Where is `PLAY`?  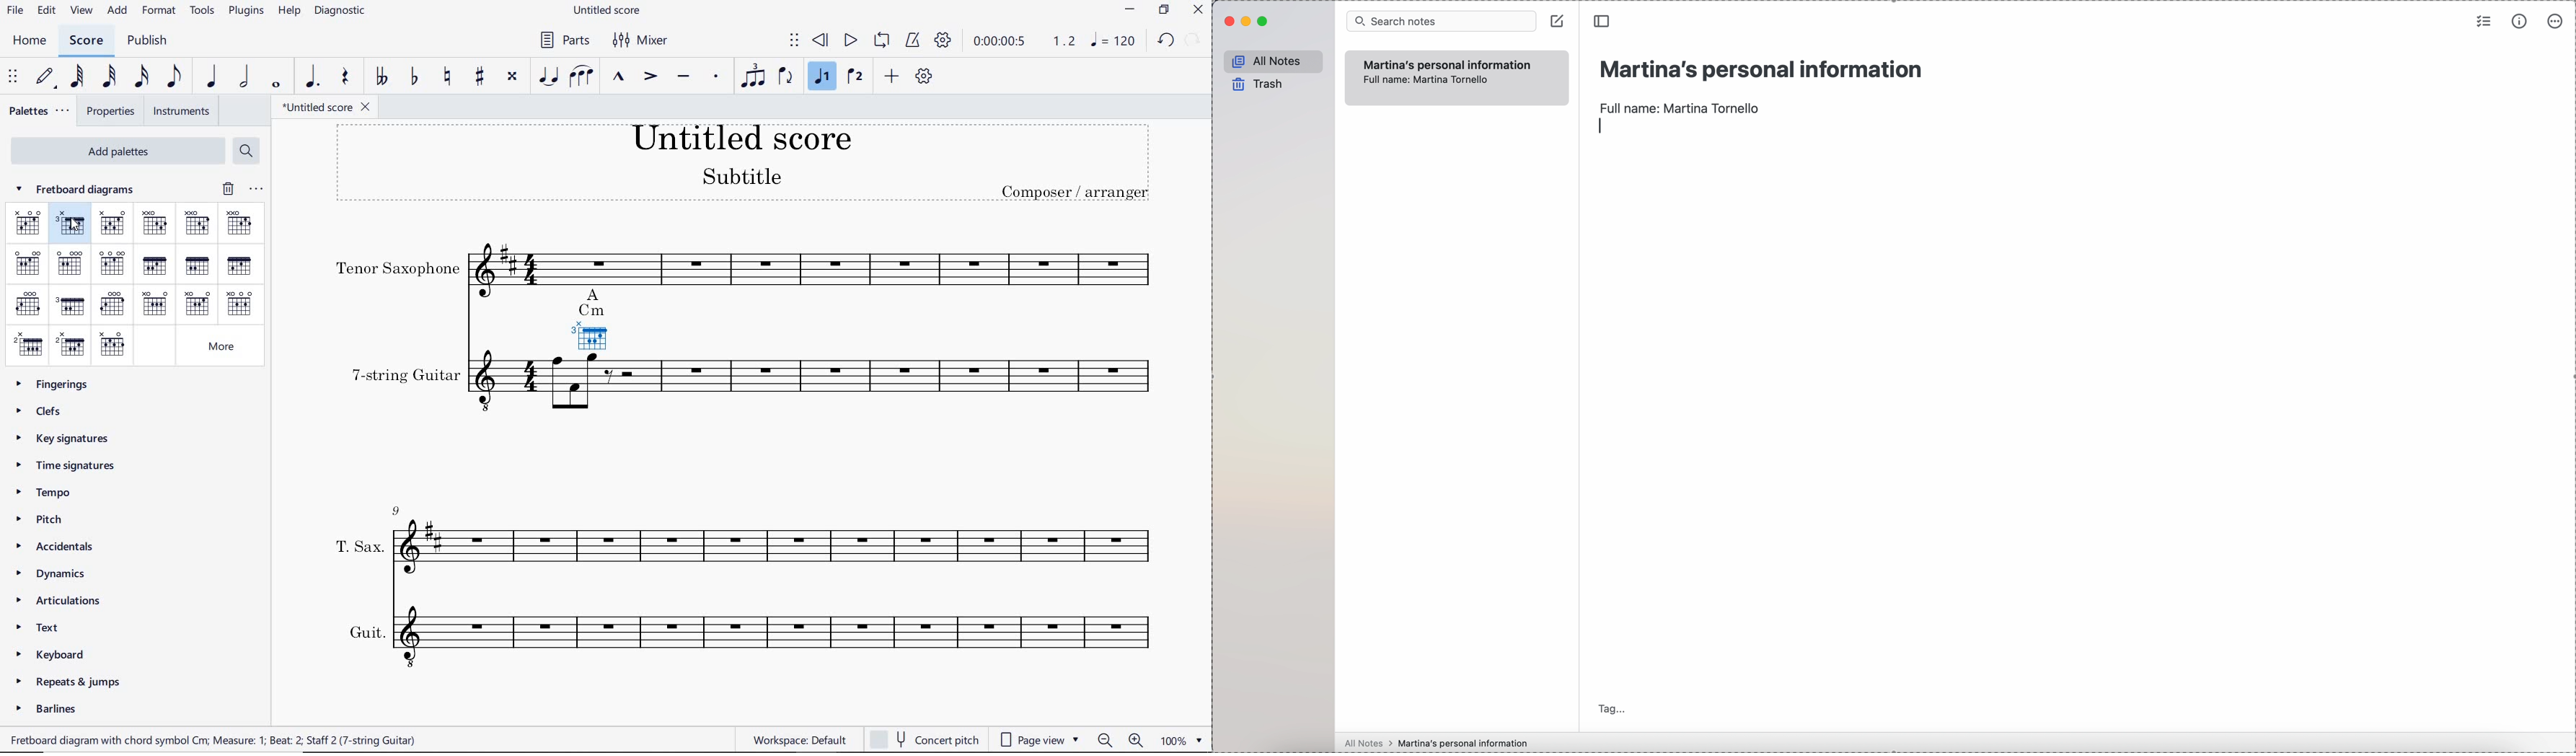
PLAY is located at coordinates (850, 40).